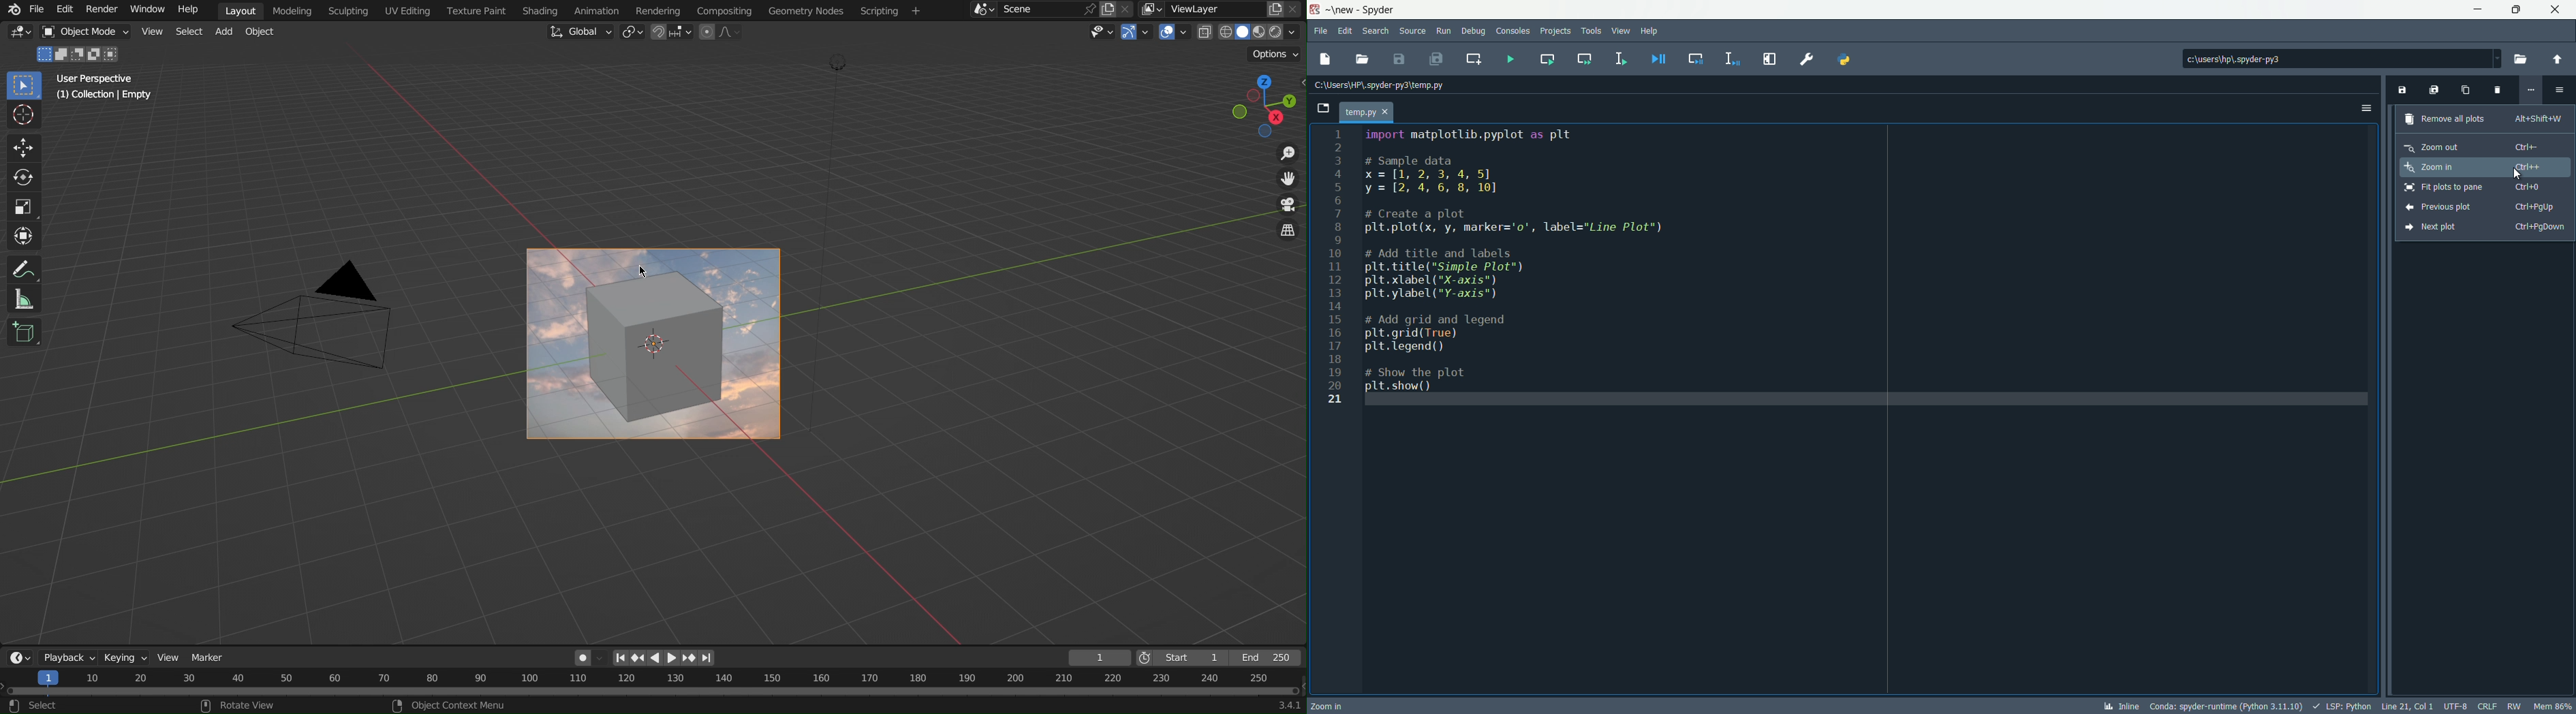 Image resolution: width=2576 pixels, height=728 pixels. What do you see at coordinates (1321, 30) in the screenshot?
I see `file menu` at bounding box center [1321, 30].